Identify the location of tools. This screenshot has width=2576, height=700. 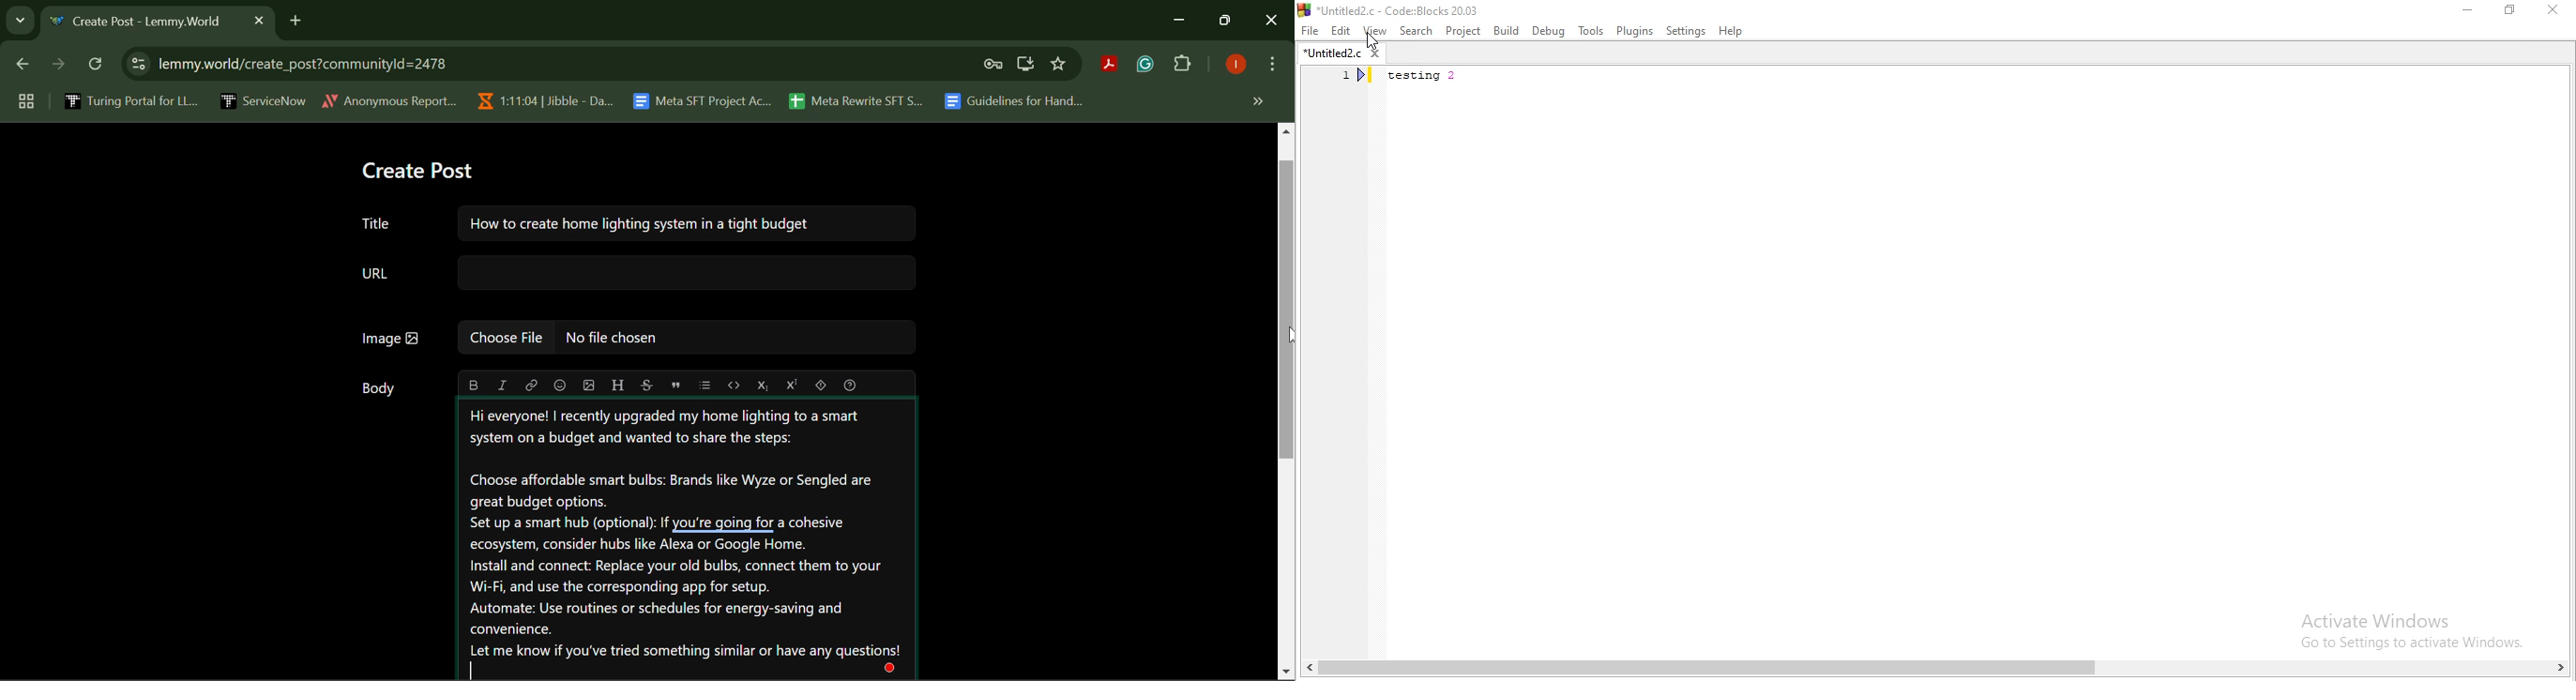
(1590, 29).